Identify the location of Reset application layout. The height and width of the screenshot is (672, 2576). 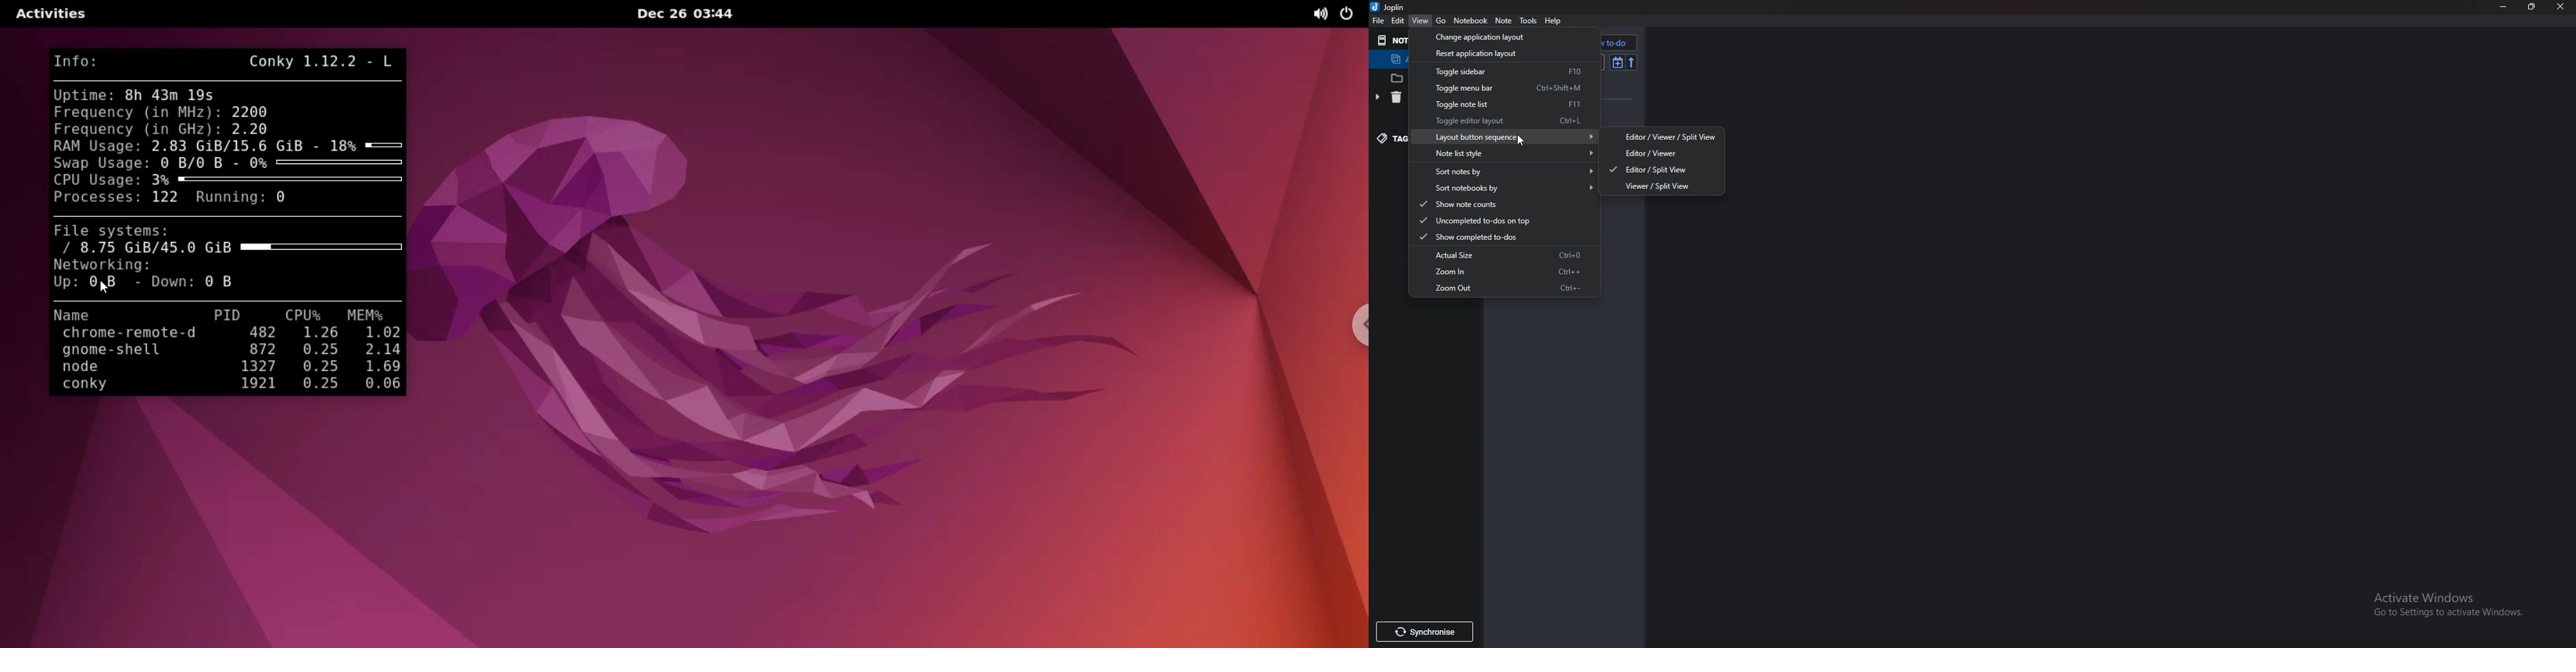
(1498, 54).